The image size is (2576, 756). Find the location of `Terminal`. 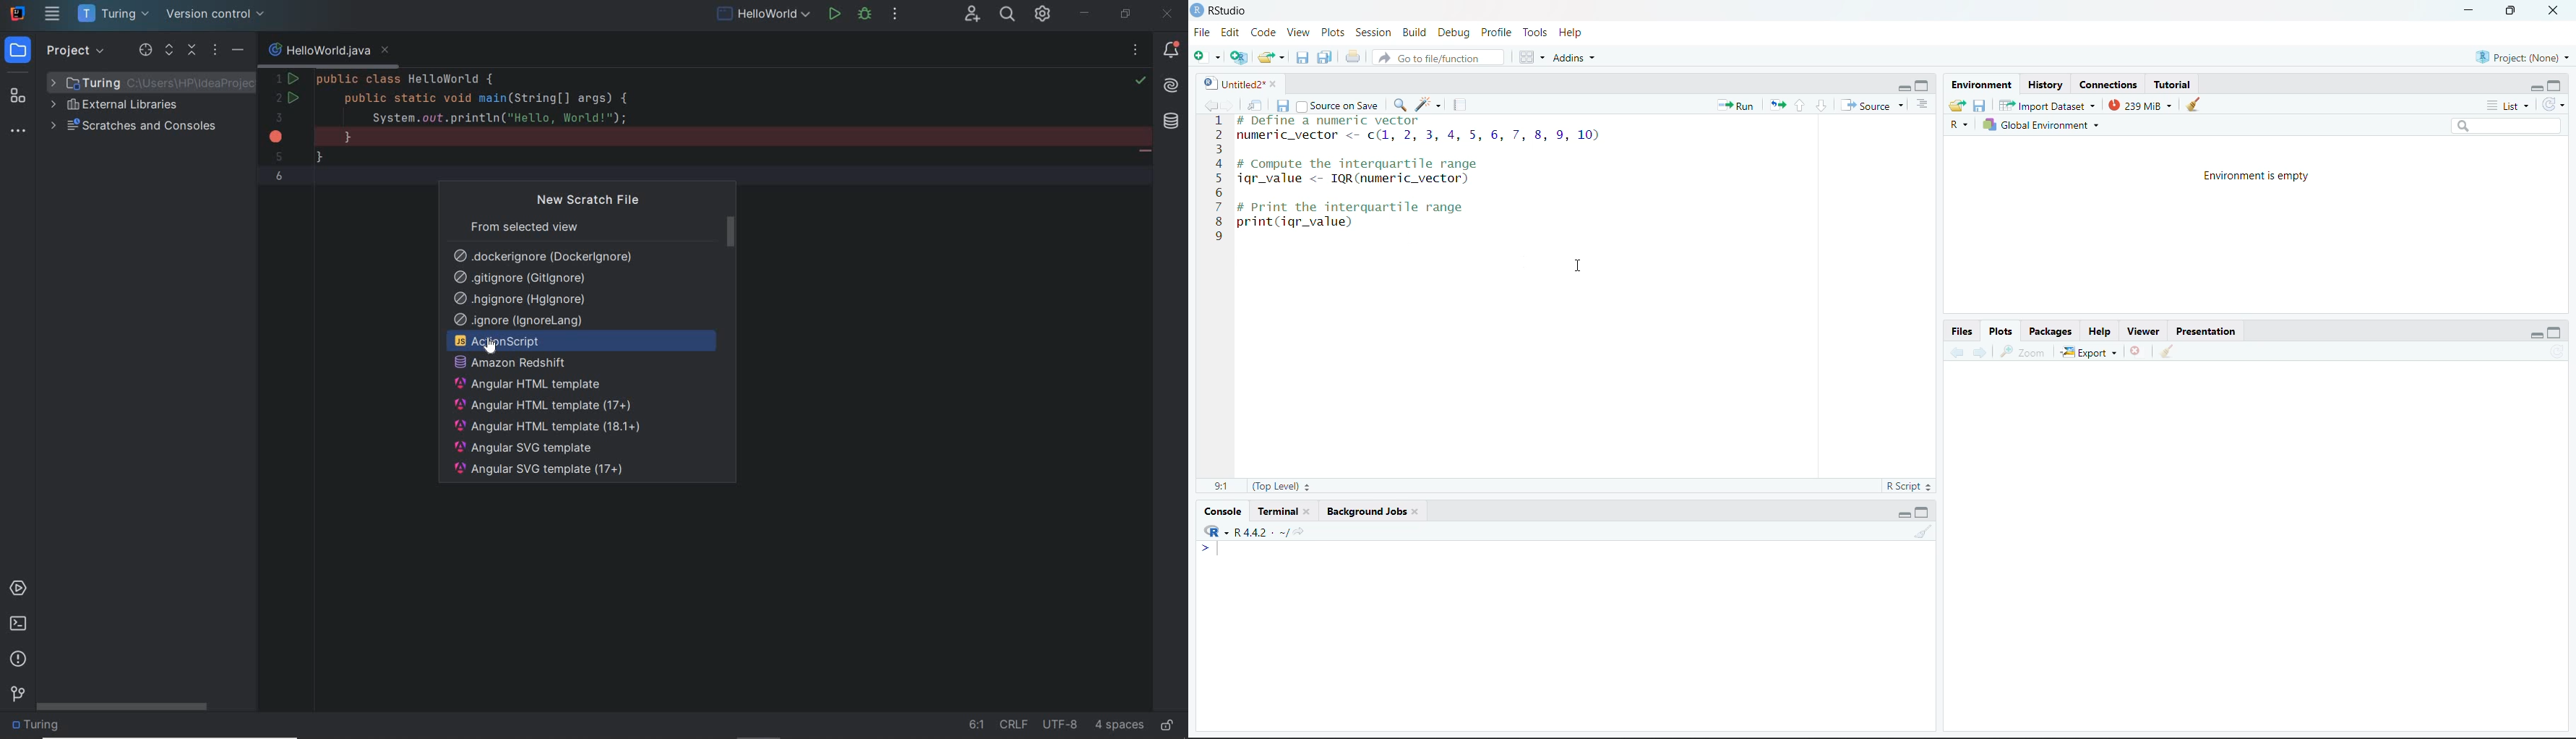

Terminal is located at coordinates (1284, 511).